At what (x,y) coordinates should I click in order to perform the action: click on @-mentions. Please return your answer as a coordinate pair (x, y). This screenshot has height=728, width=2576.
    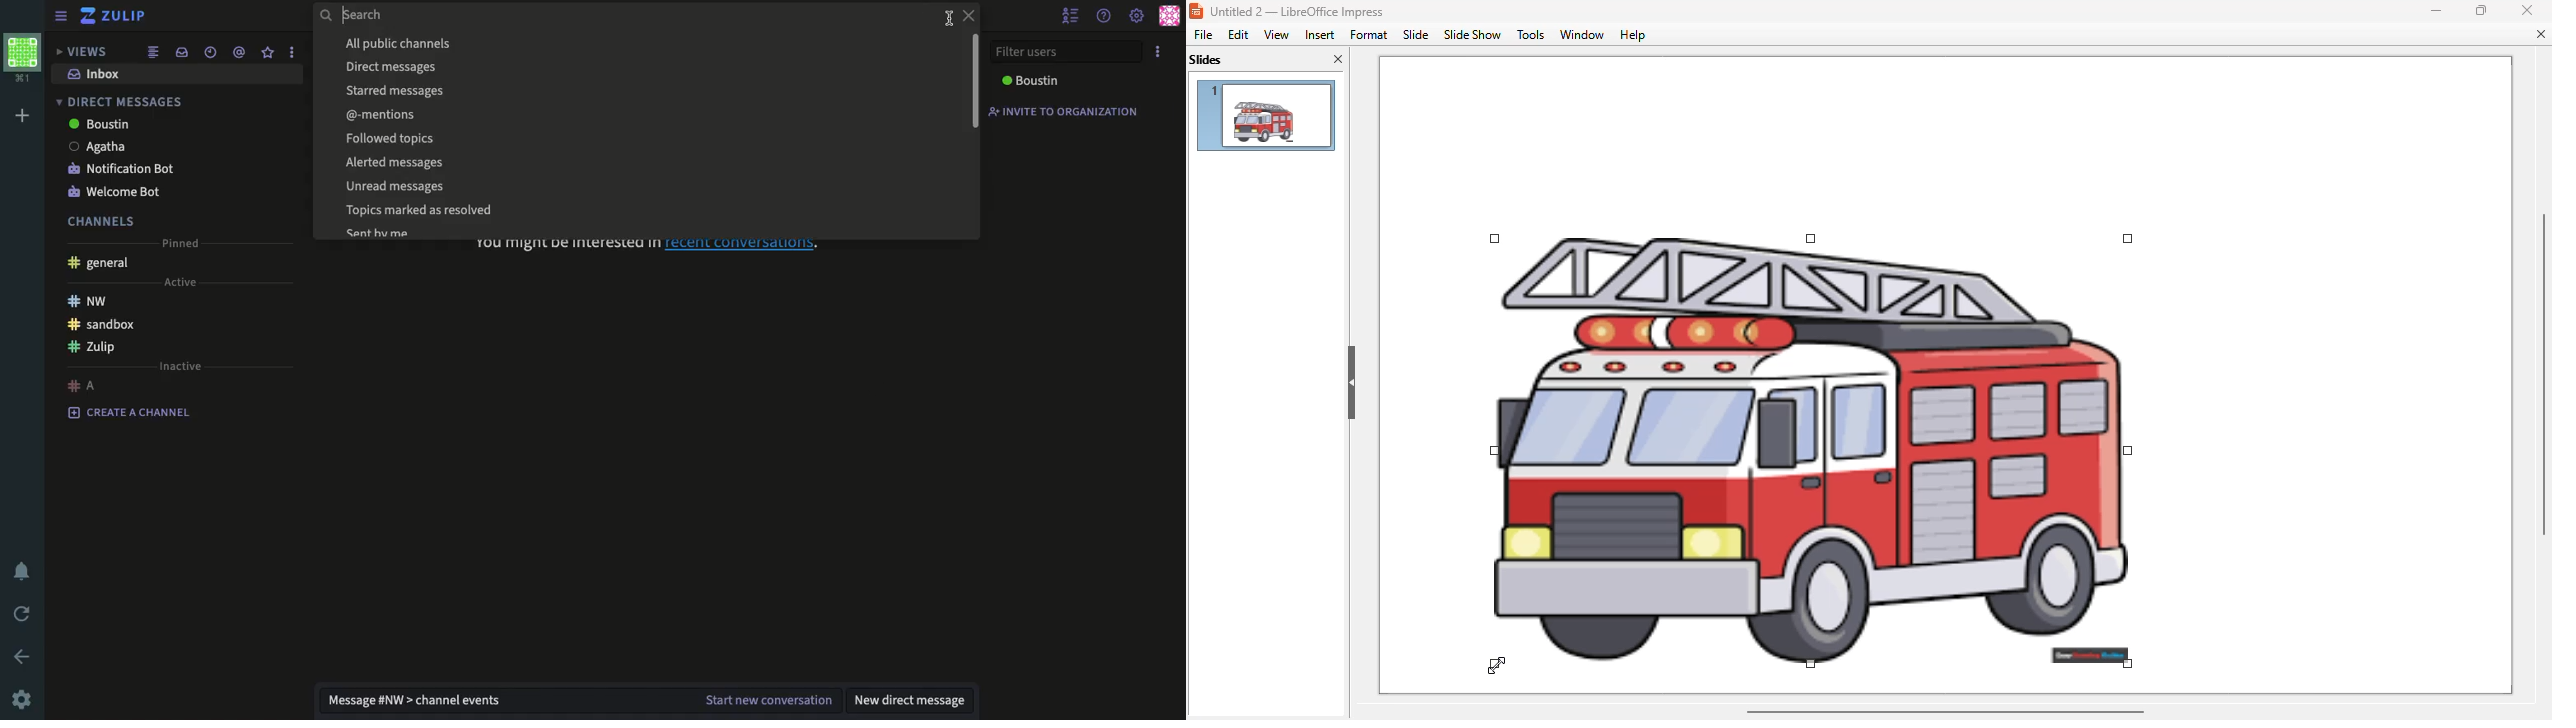
    Looking at the image, I should click on (383, 116).